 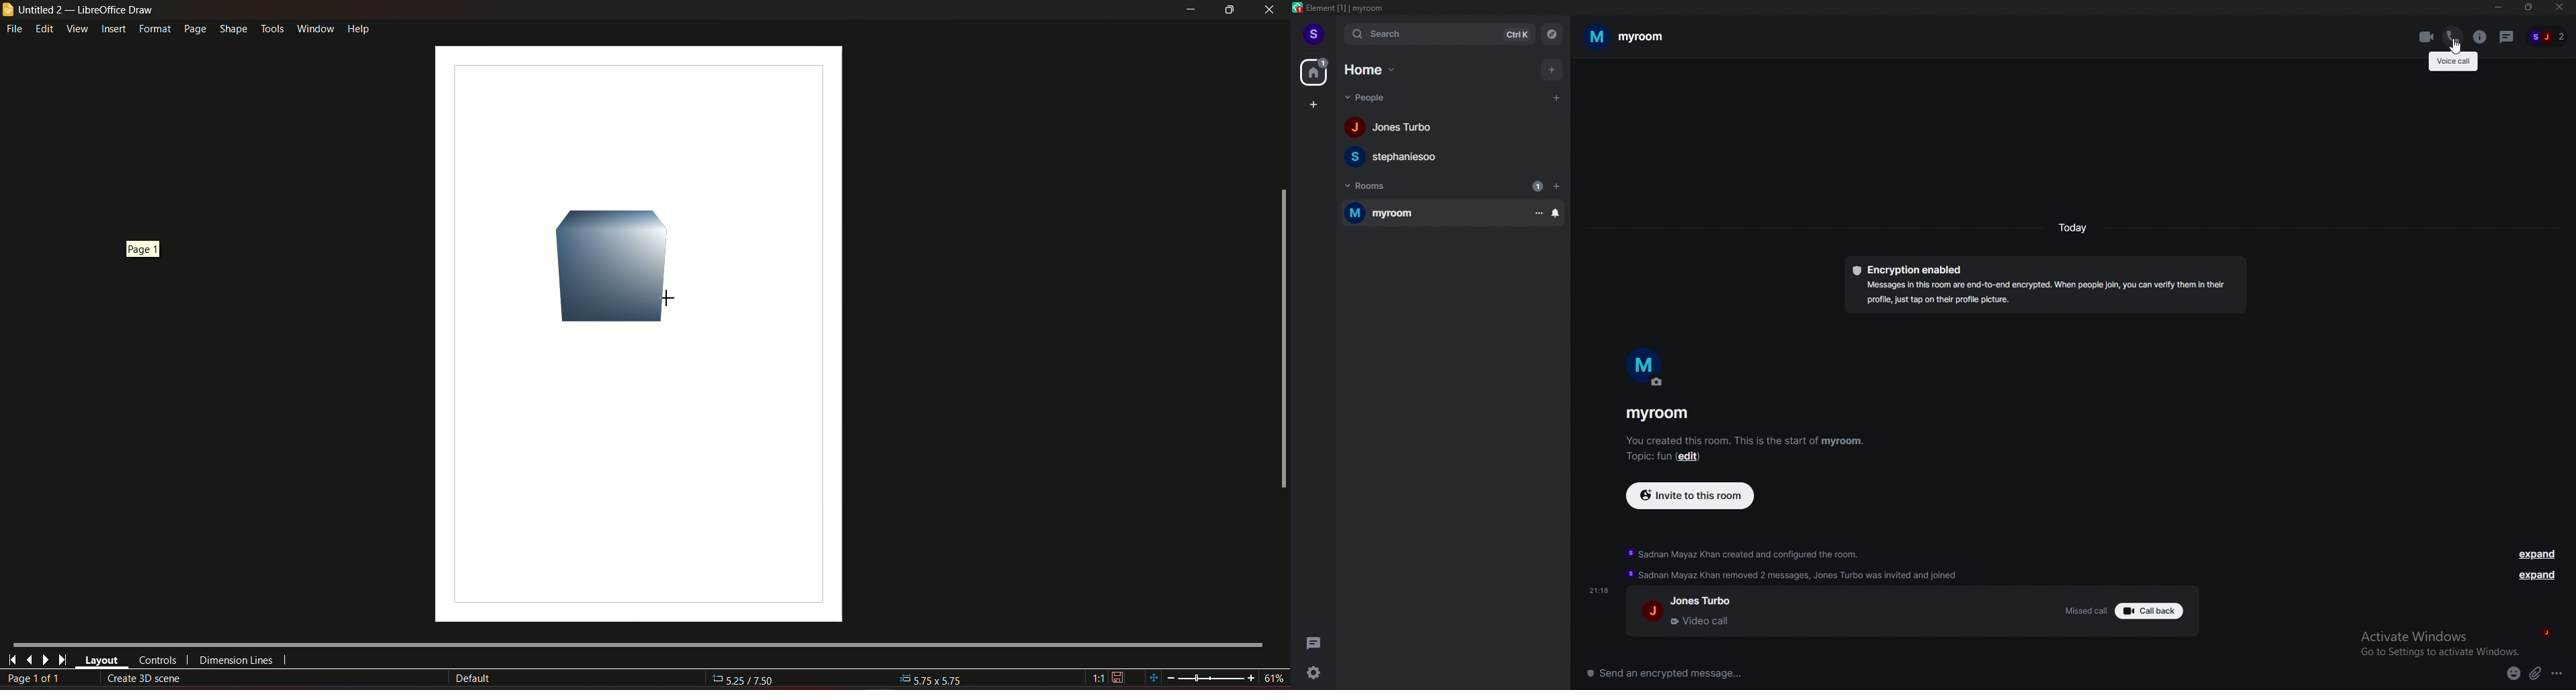 What do you see at coordinates (2536, 554) in the screenshot?
I see `expand` at bounding box center [2536, 554].